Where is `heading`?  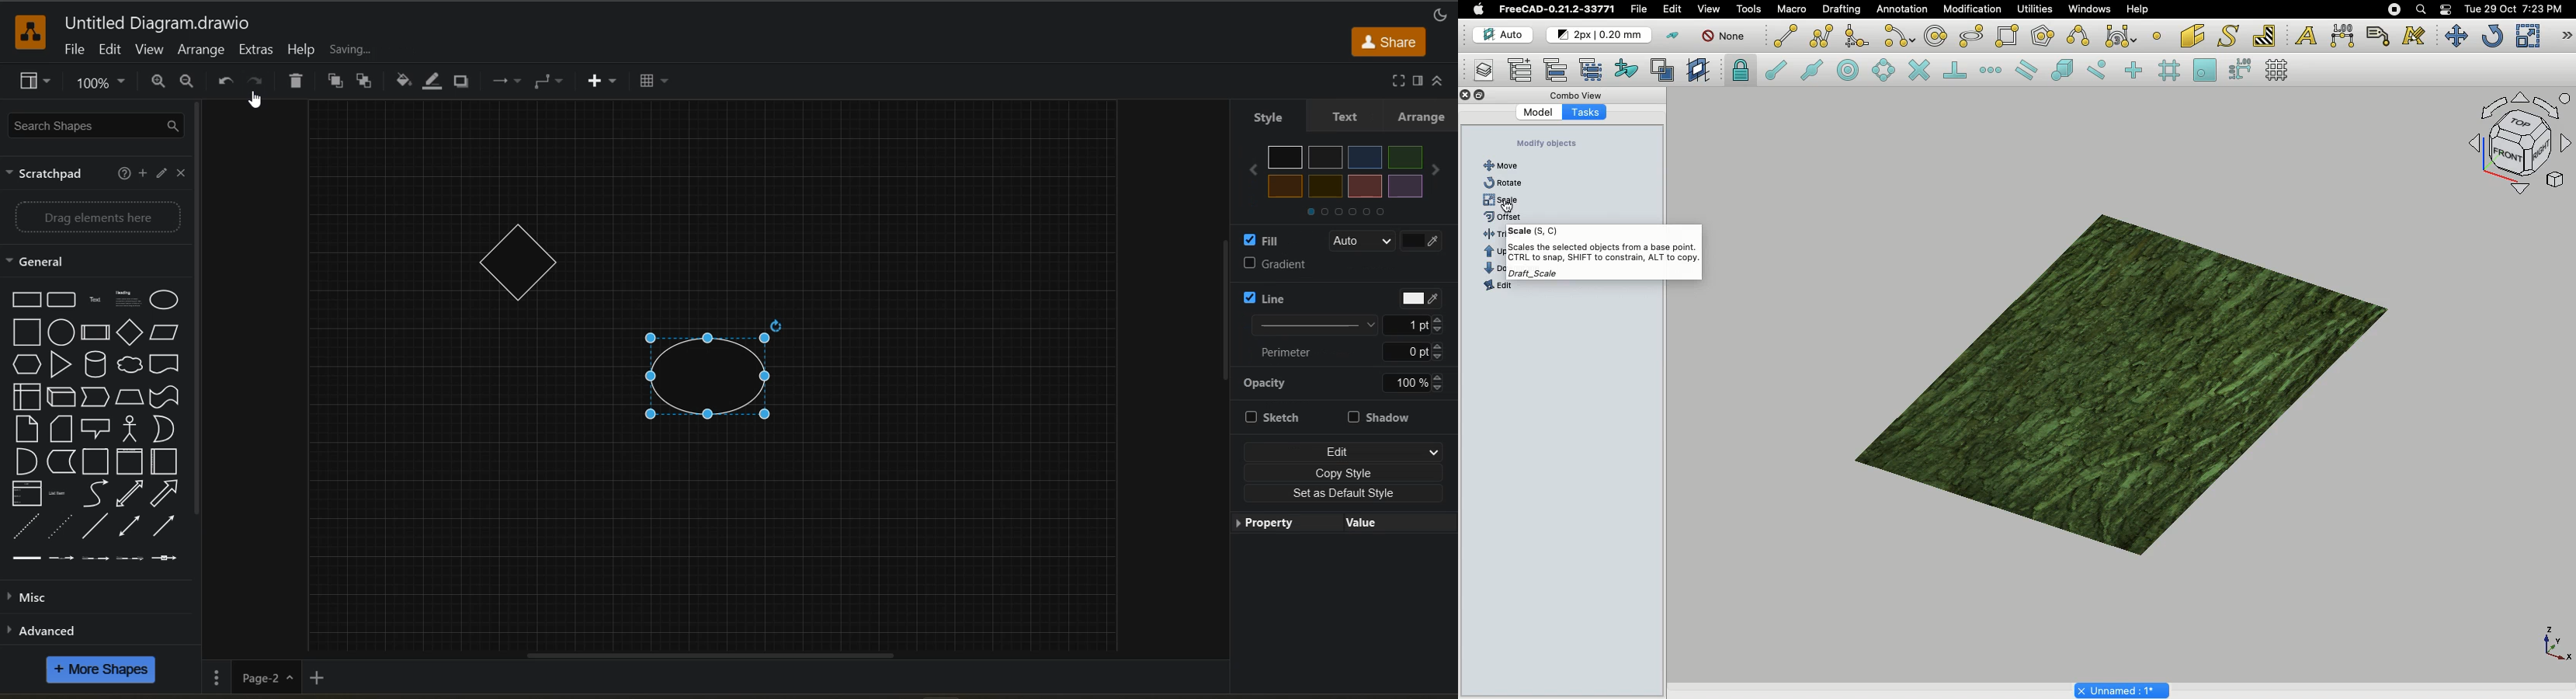
heading is located at coordinates (128, 301).